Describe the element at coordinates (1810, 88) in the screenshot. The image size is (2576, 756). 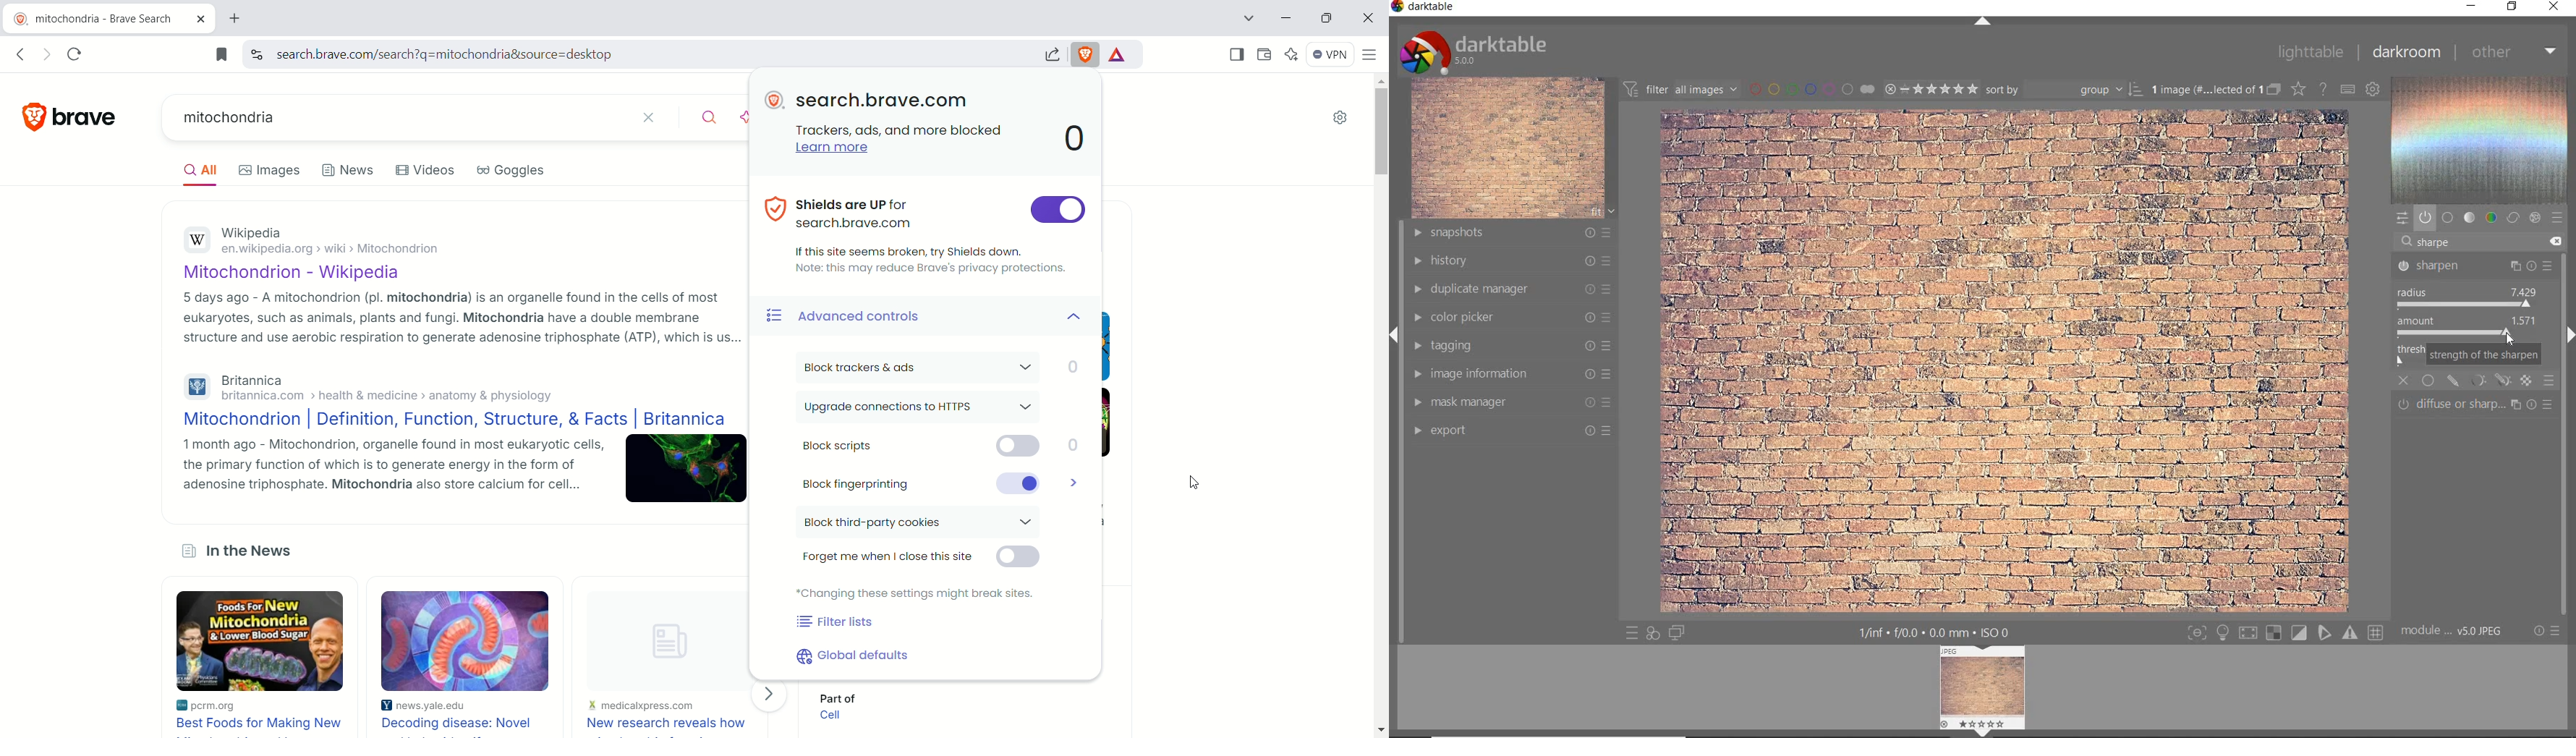
I see `filter by image color label` at that location.